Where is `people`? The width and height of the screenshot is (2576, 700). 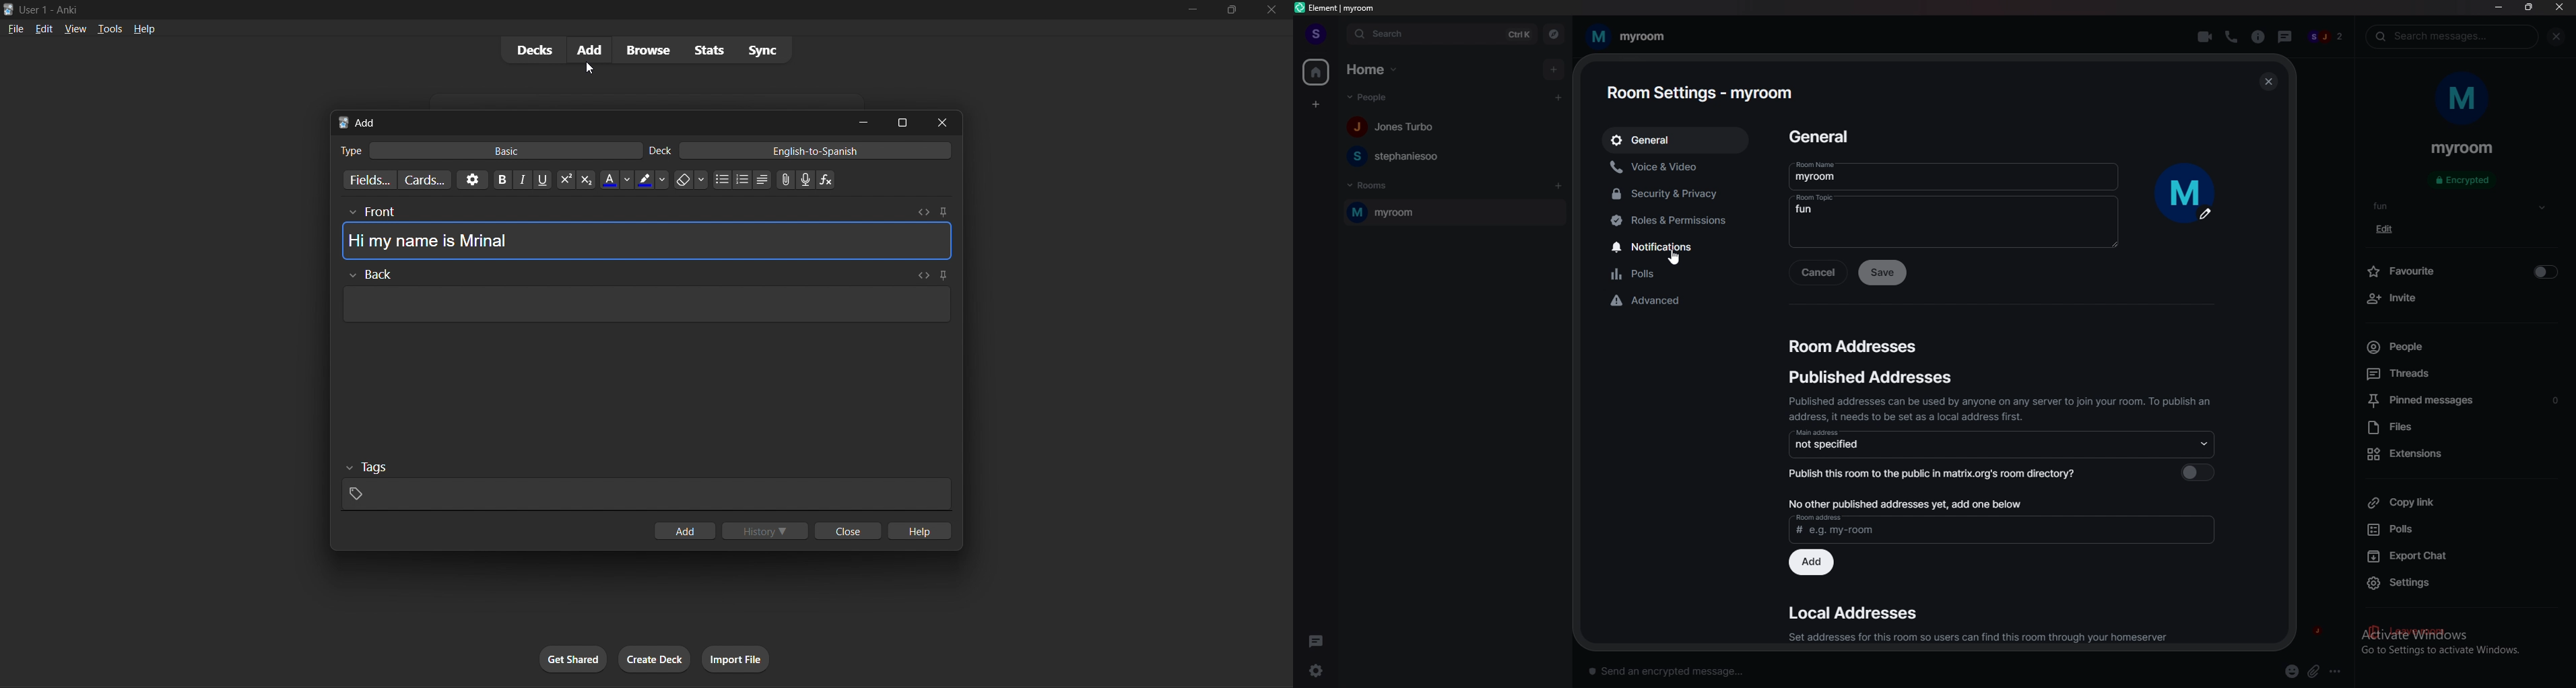
people is located at coordinates (2453, 347).